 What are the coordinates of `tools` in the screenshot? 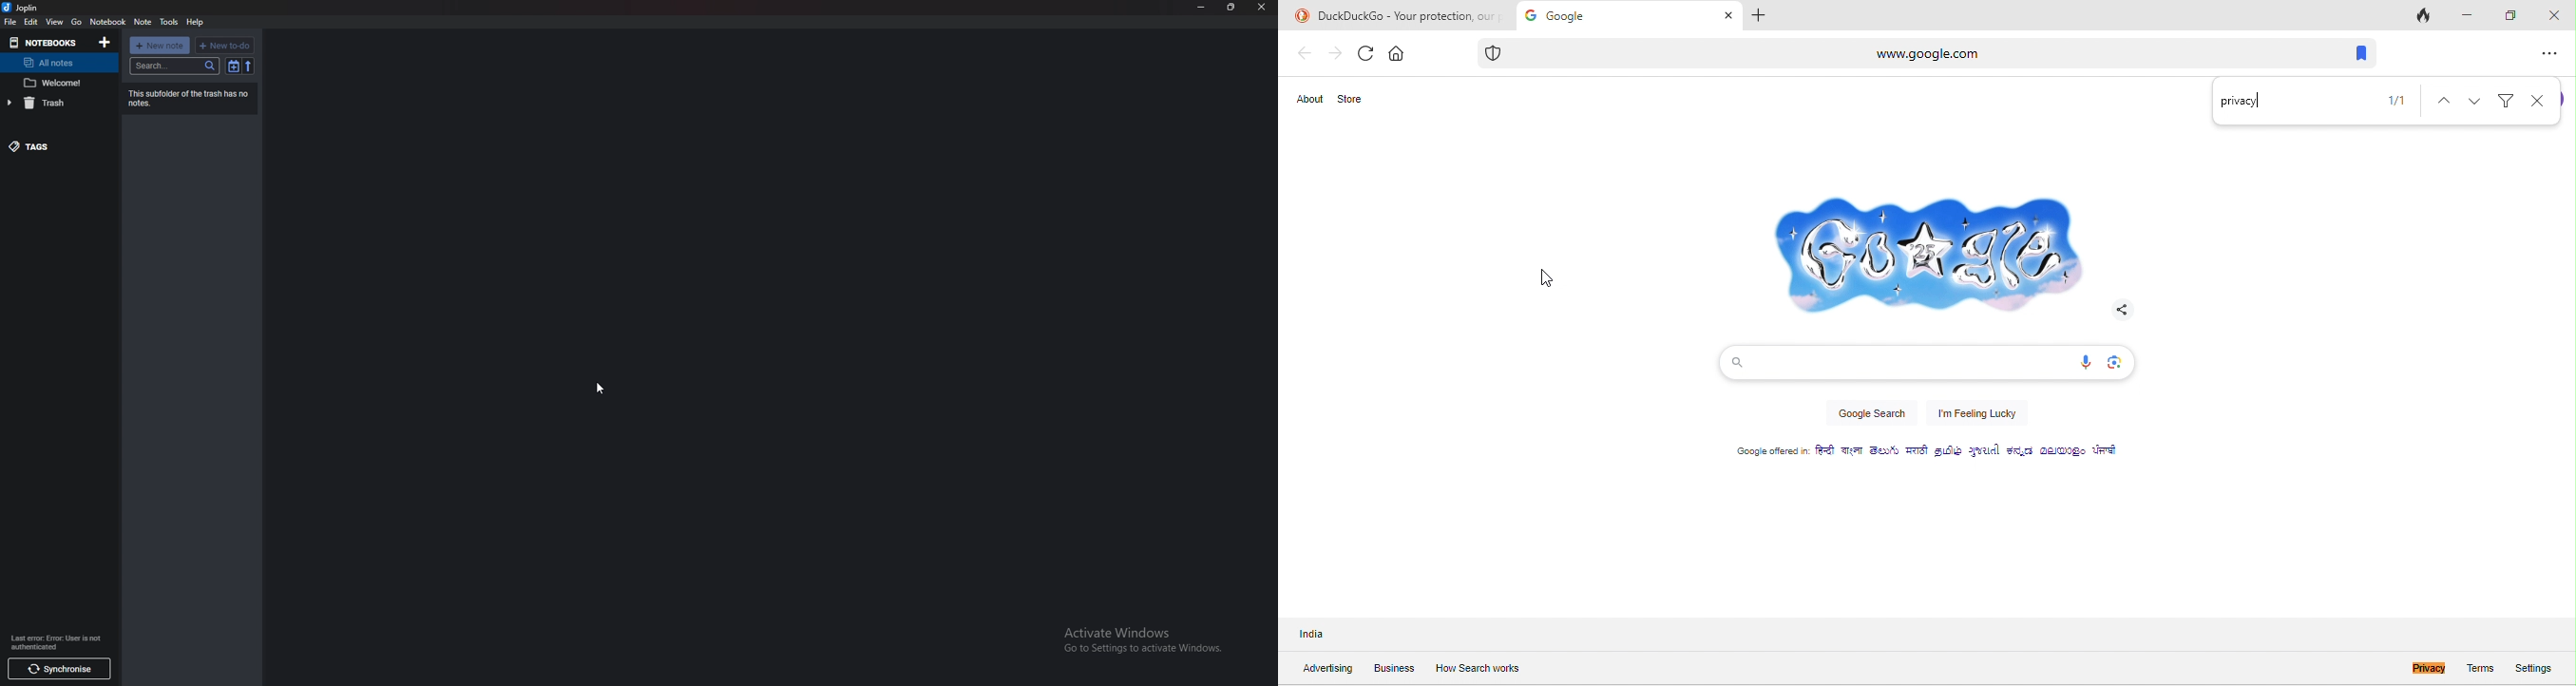 It's located at (171, 21).